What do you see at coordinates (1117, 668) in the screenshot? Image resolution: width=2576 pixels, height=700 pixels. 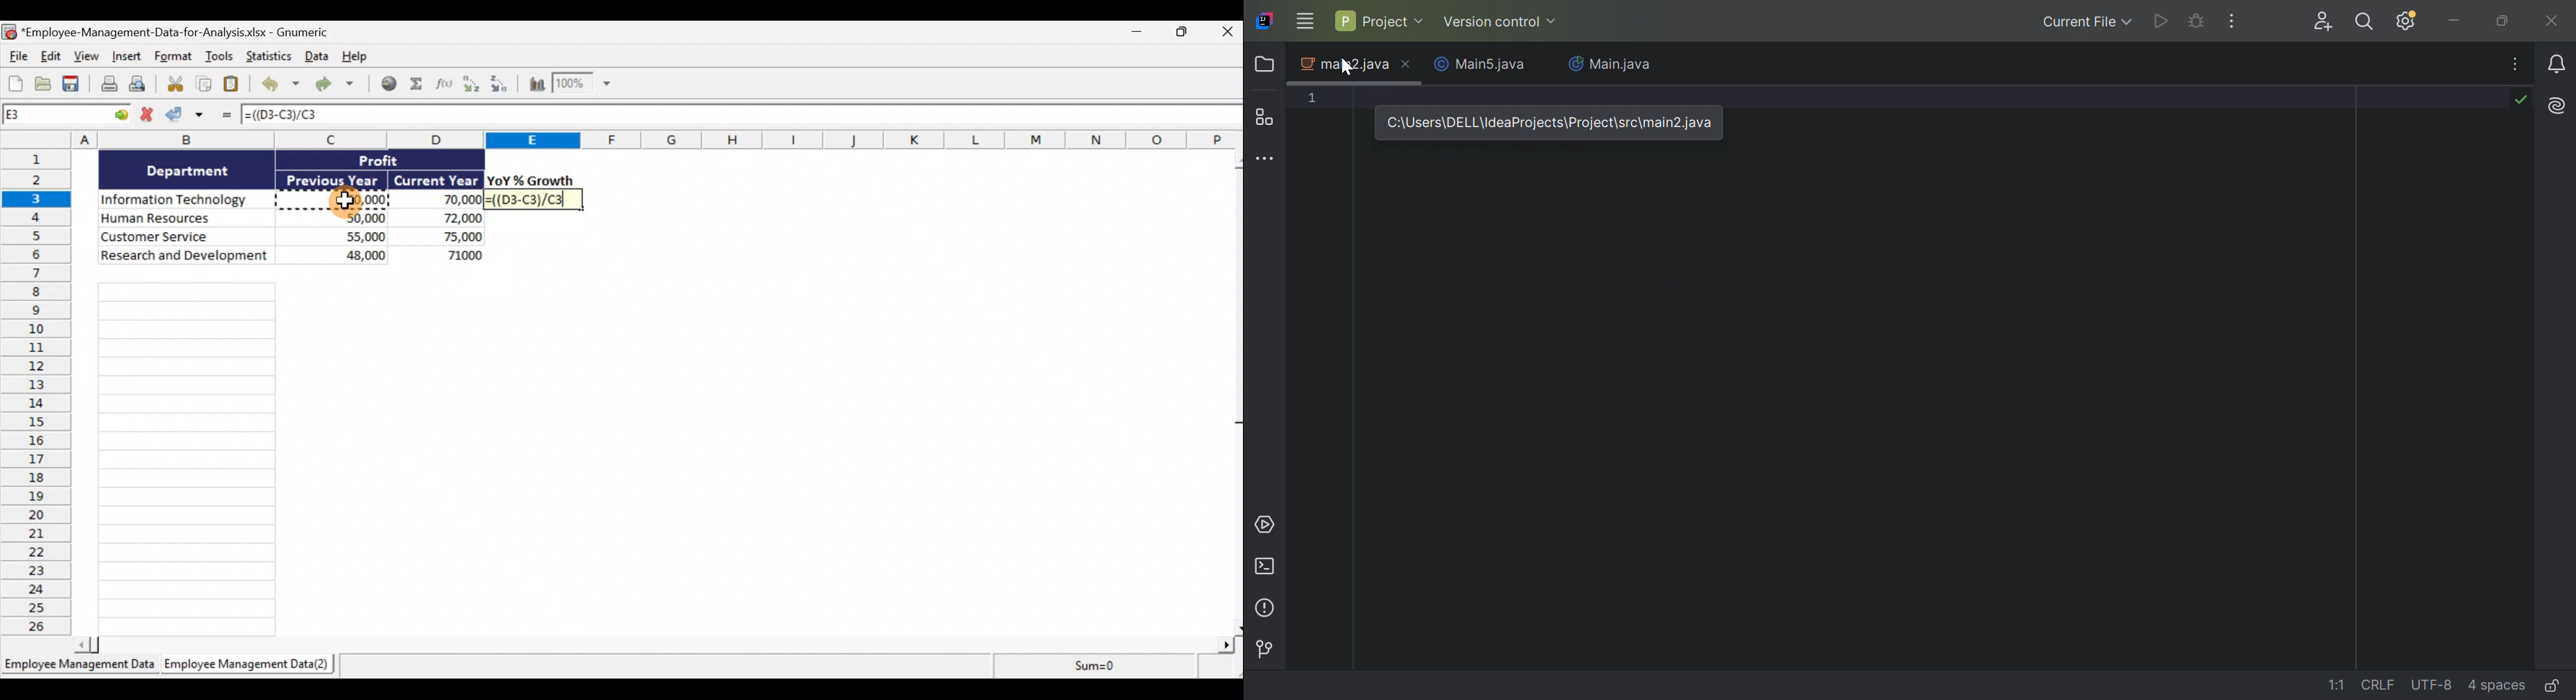 I see `sum=0` at bounding box center [1117, 668].